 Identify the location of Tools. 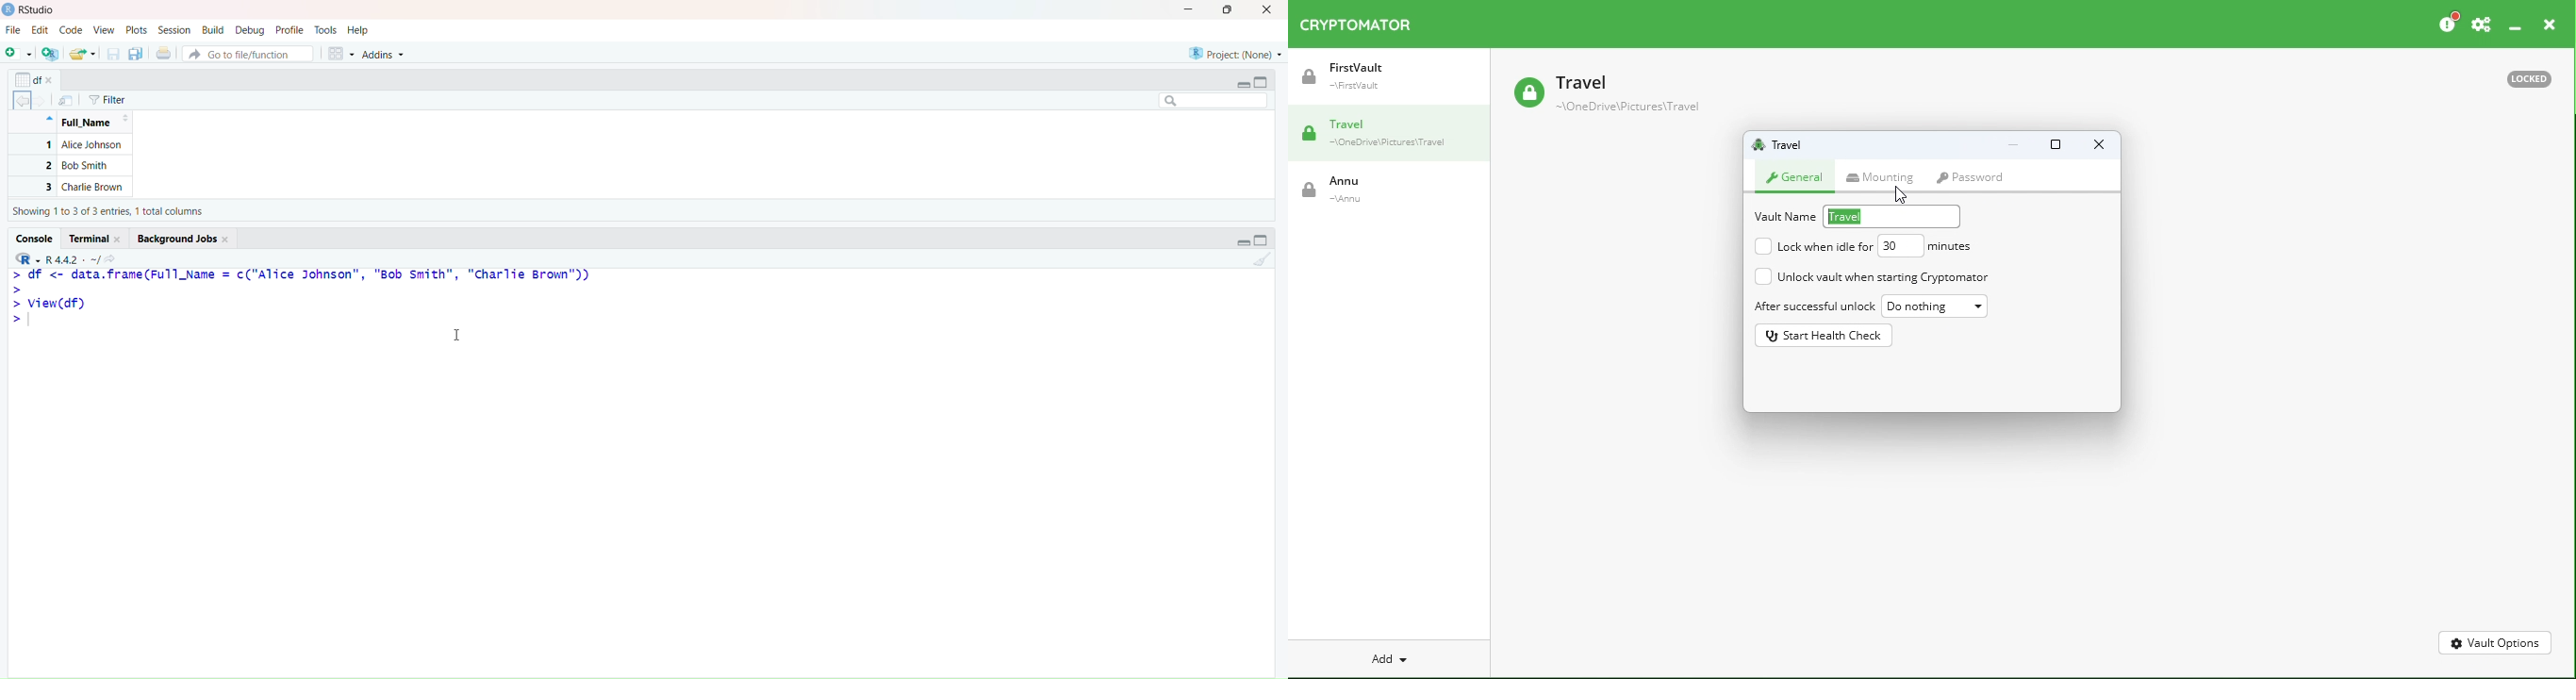
(326, 29).